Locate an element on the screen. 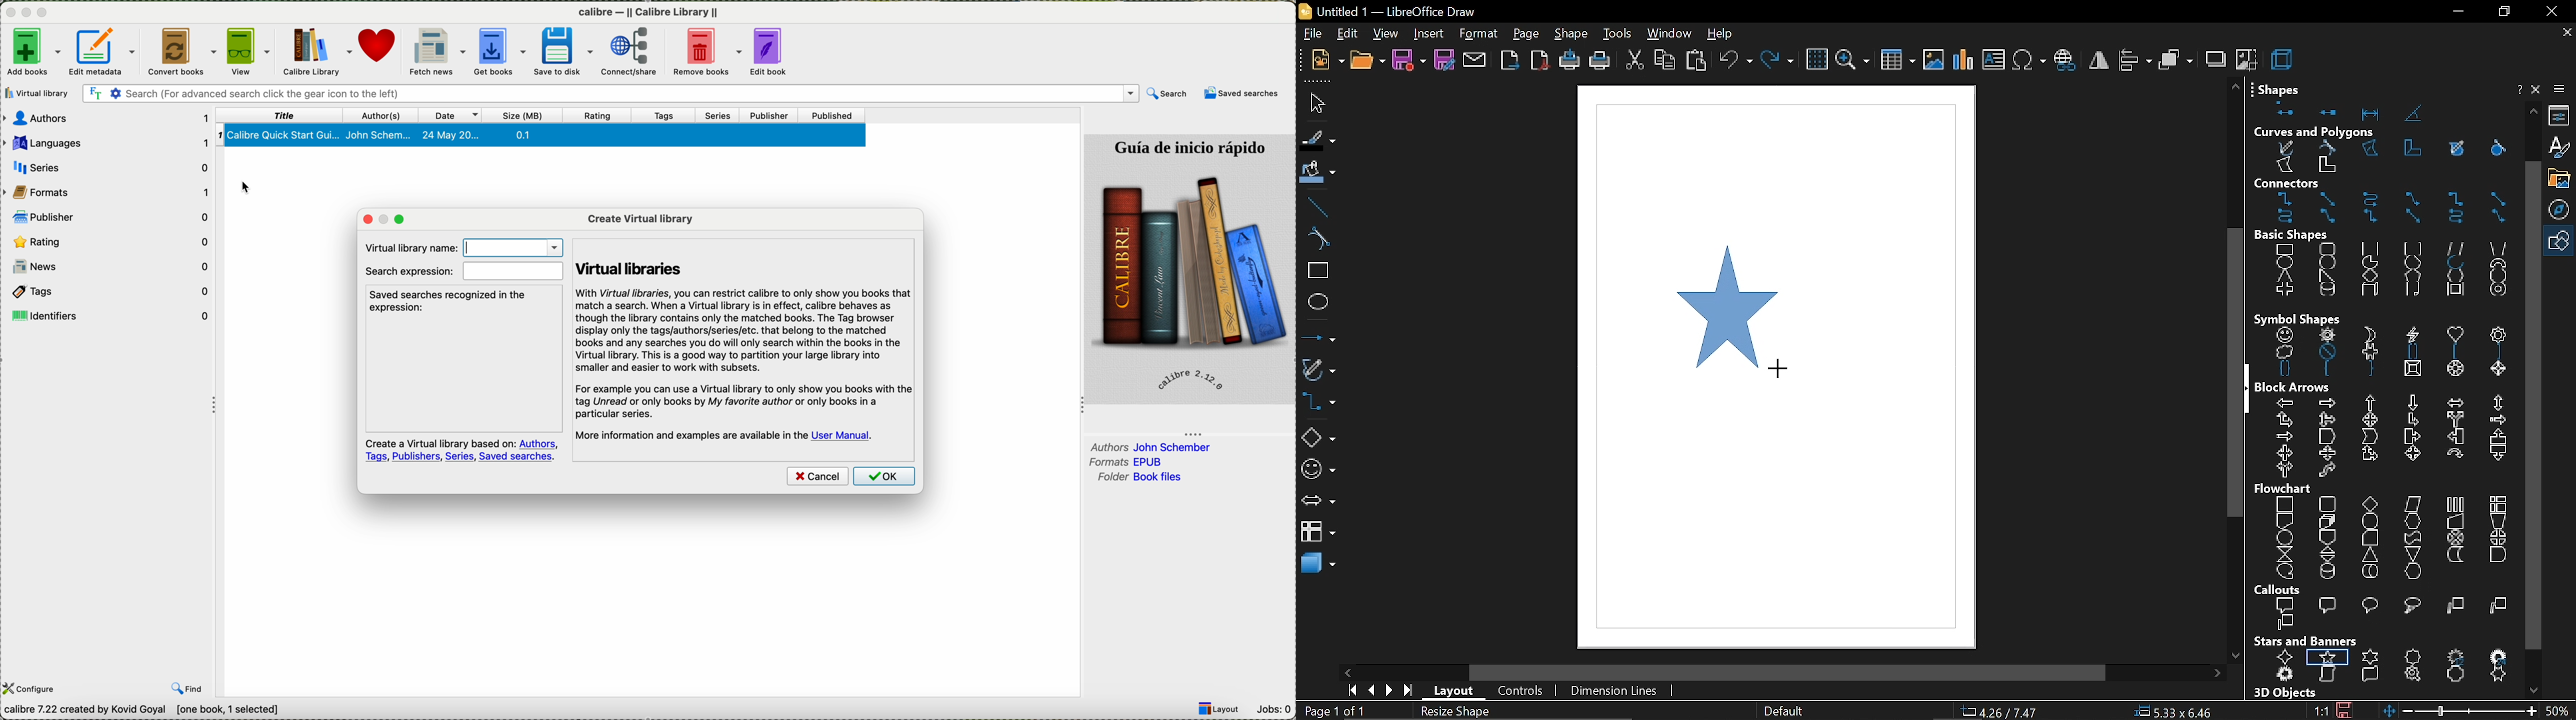  symbol shapes is located at coordinates (1319, 472).